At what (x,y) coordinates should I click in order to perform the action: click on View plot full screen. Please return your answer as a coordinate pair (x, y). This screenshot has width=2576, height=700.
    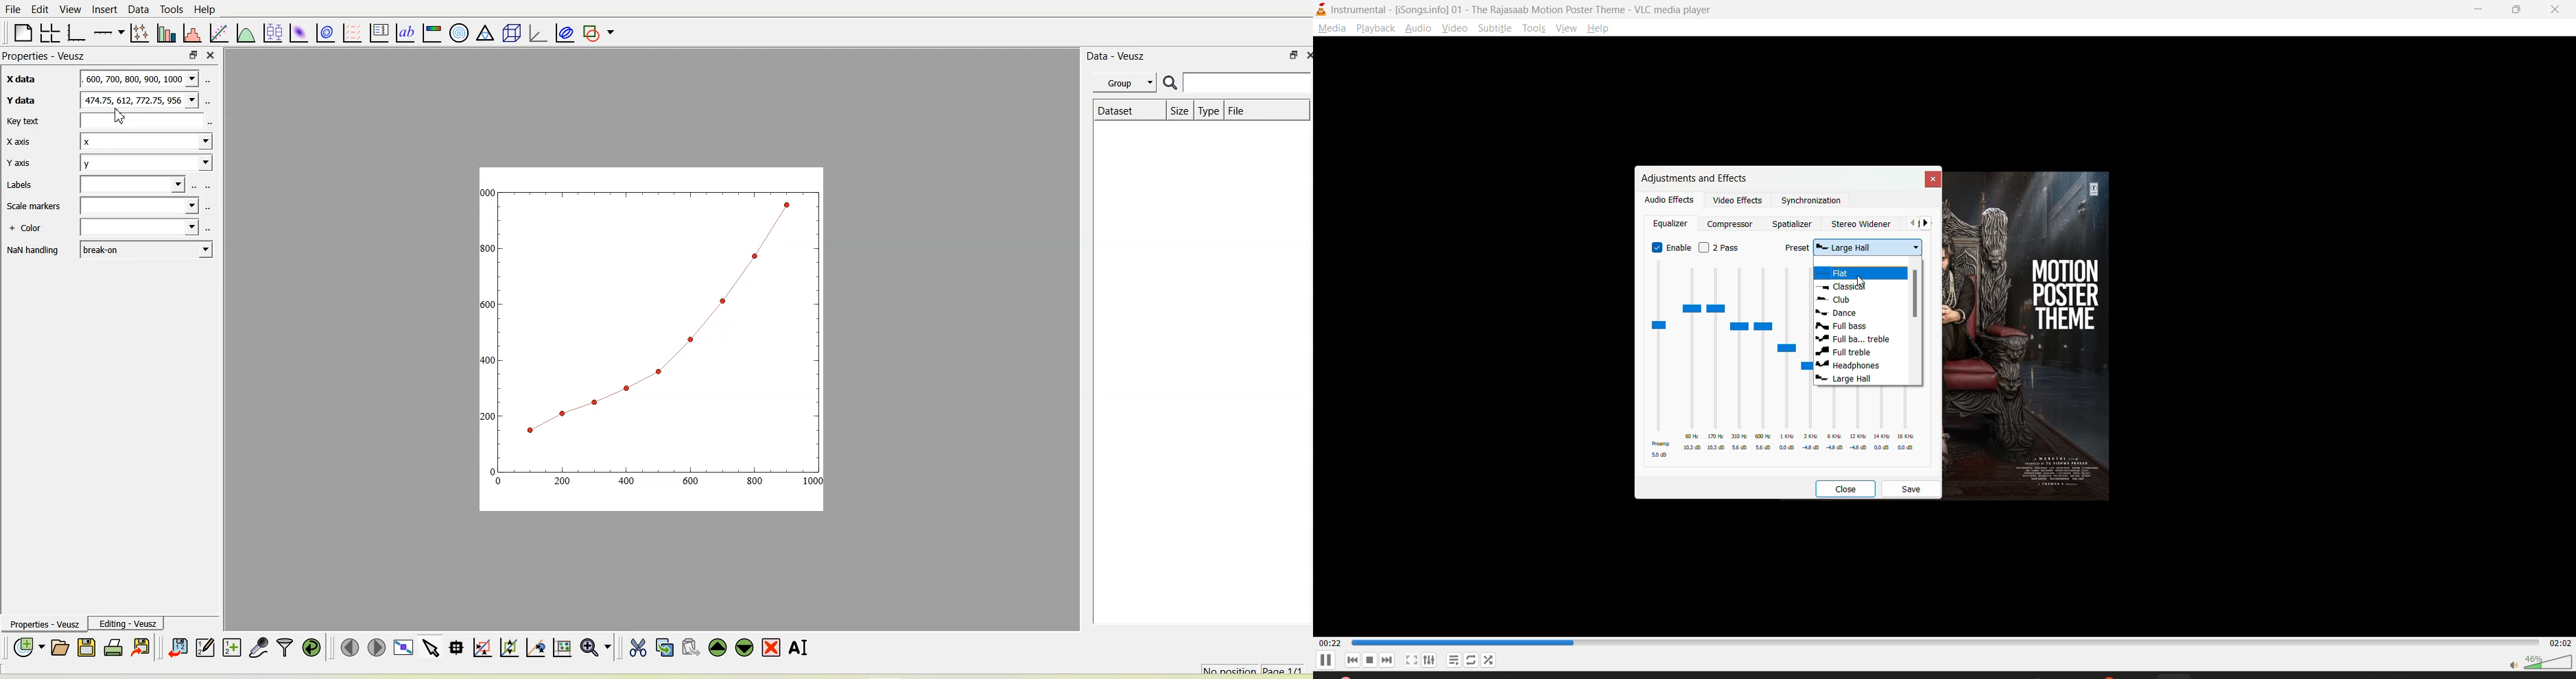
    Looking at the image, I should click on (403, 647).